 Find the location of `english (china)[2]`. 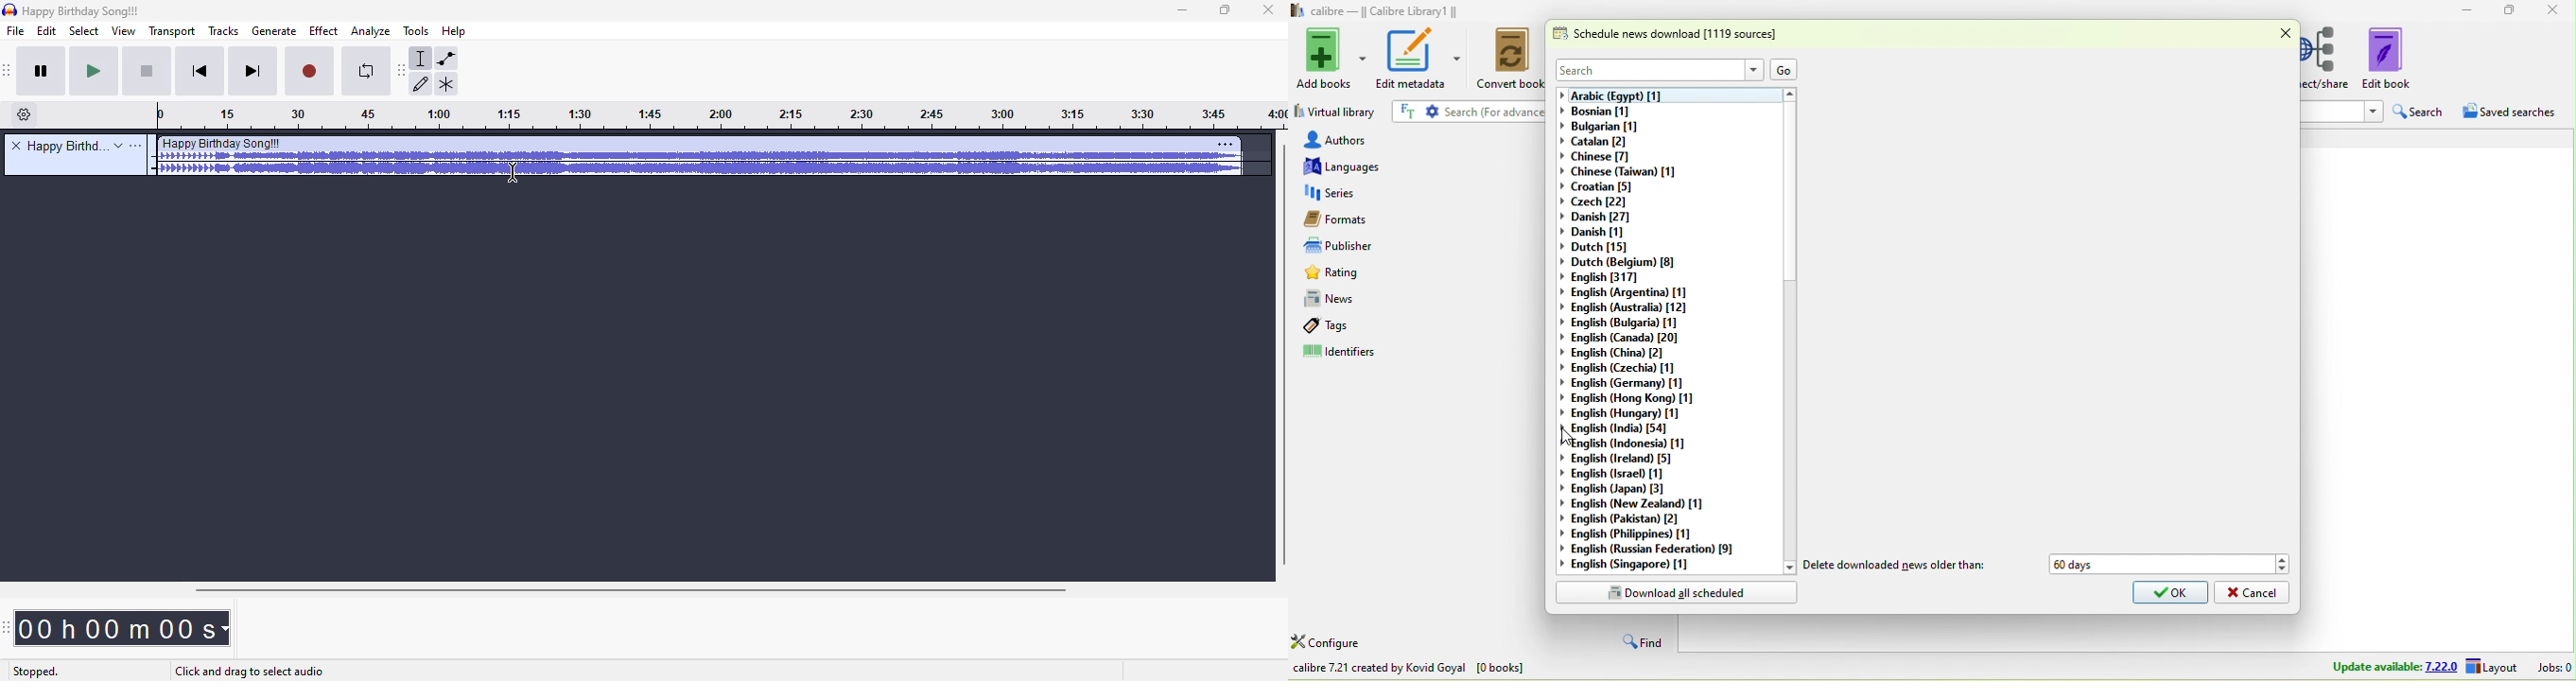

english (china)[2] is located at coordinates (1630, 354).